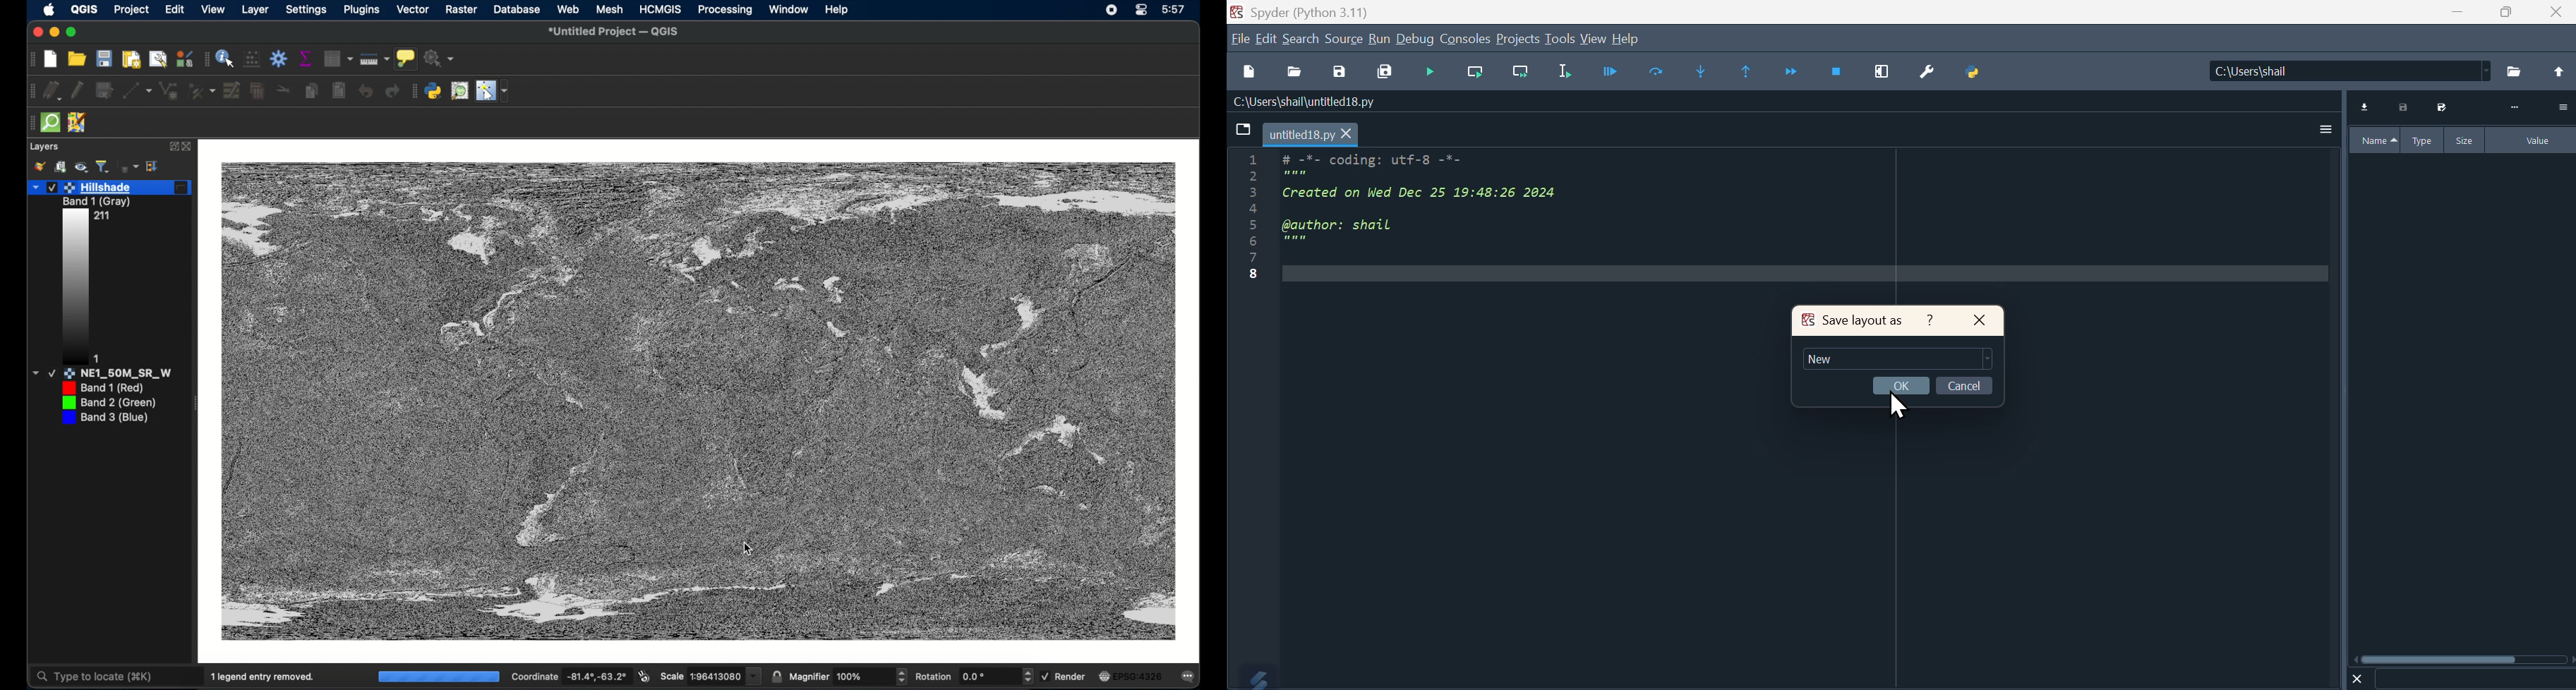  Describe the element at coordinates (1428, 73) in the screenshot. I see `Run cell` at that location.